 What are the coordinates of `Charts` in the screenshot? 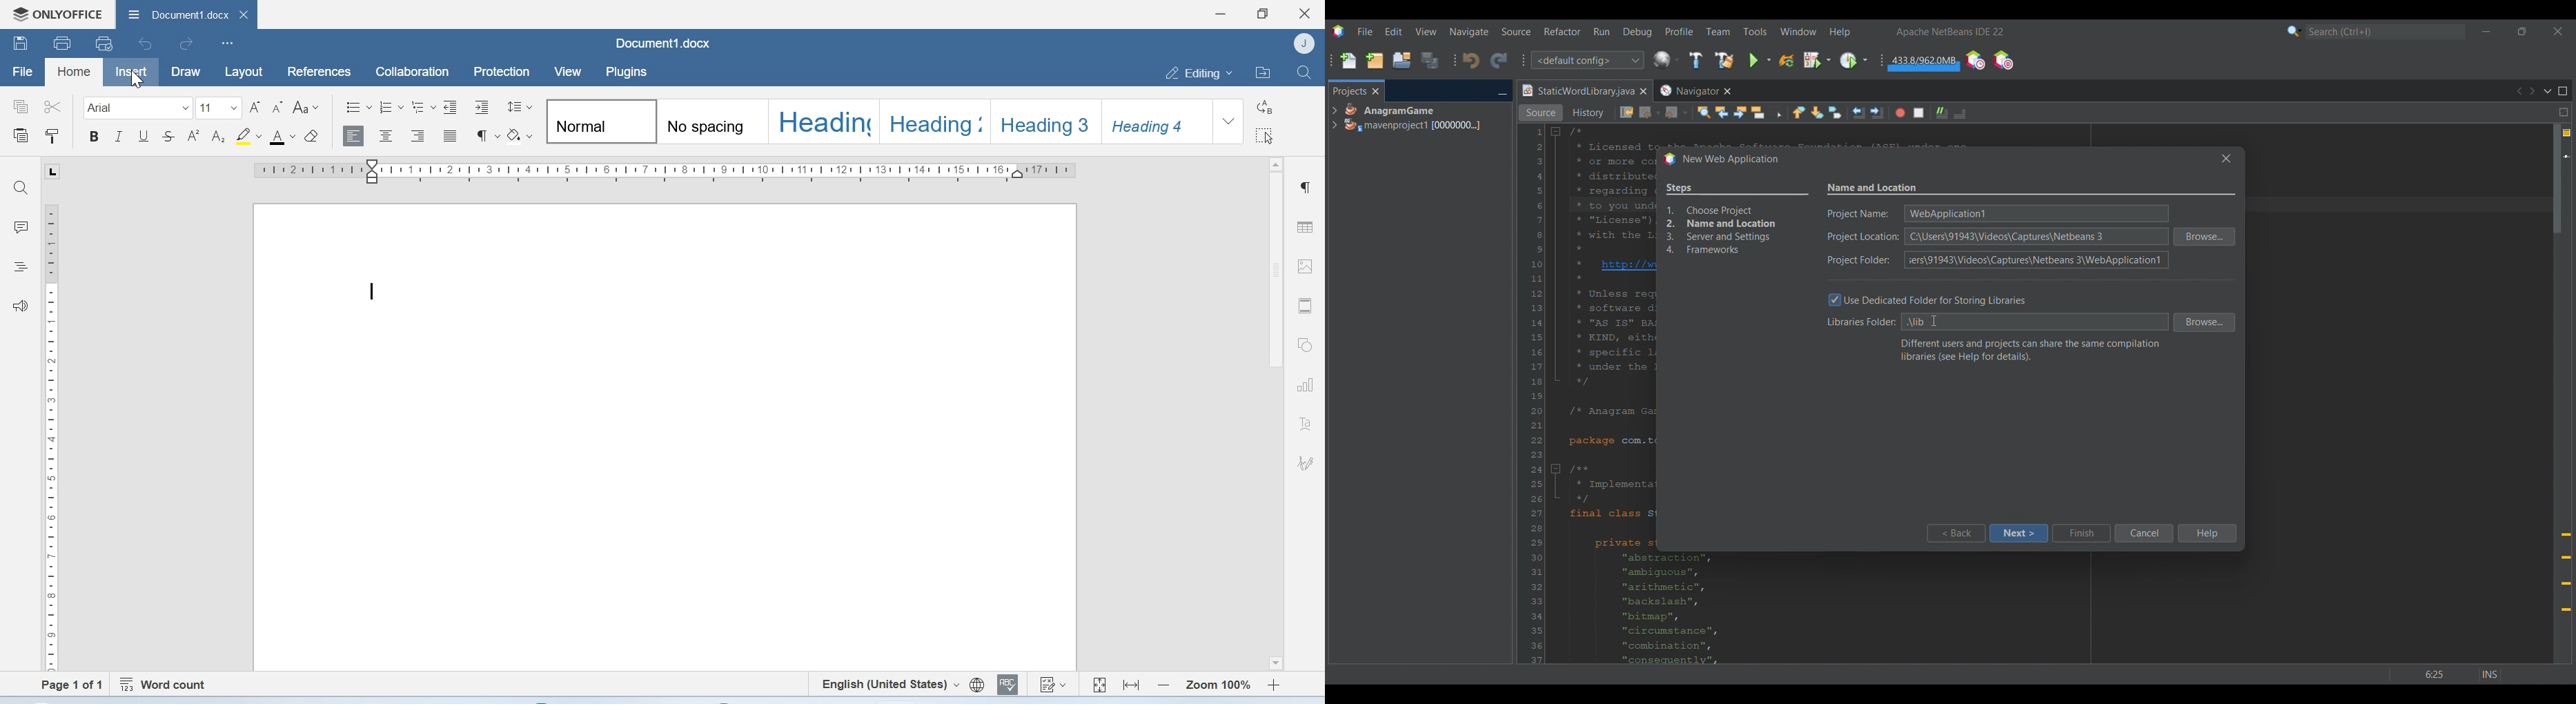 It's located at (1304, 386).